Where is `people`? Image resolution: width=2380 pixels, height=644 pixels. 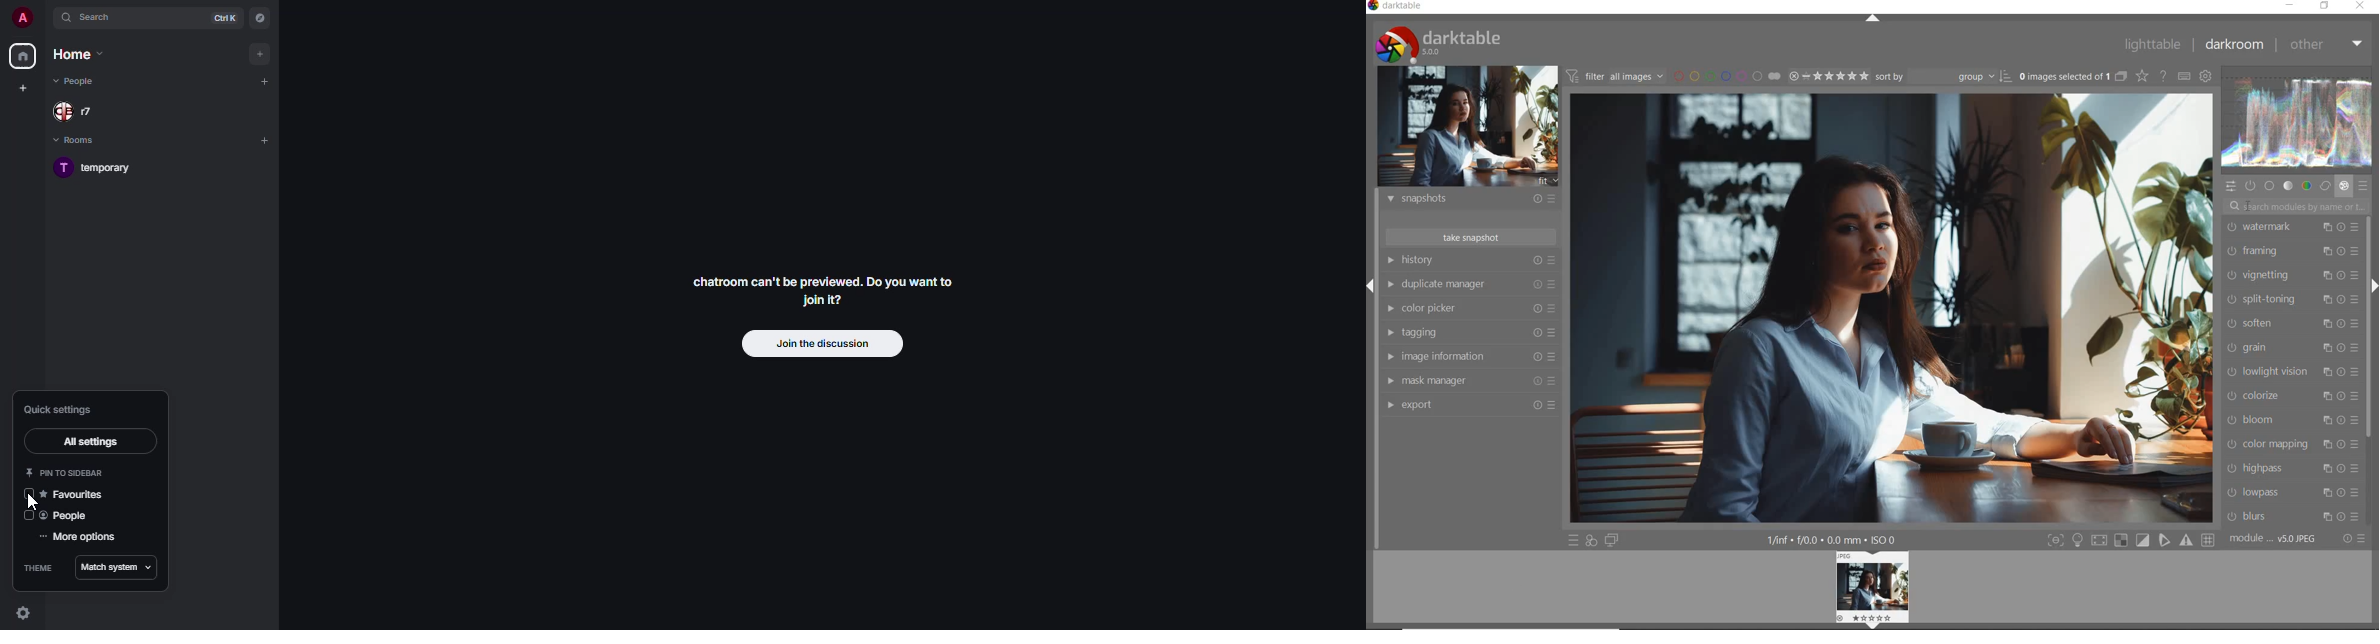 people is located at coordinates (80, 112).